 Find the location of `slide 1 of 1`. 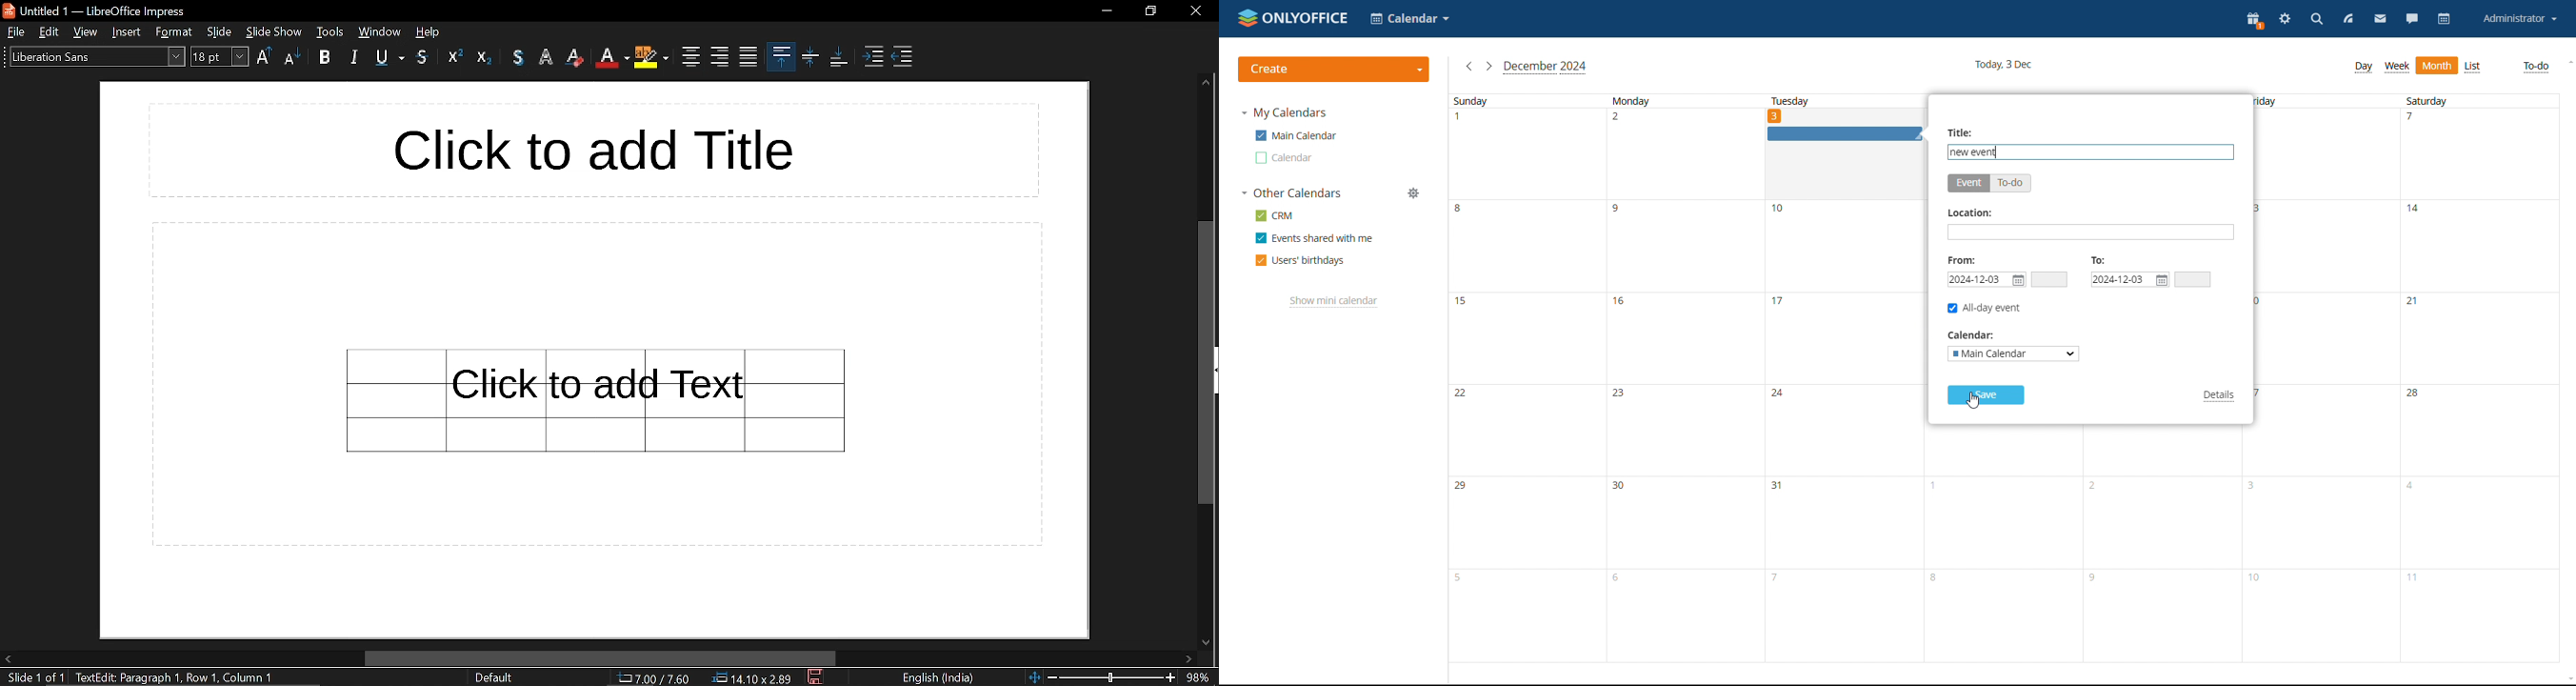

slide 1 of 1 is located at coordinates (35, 678).